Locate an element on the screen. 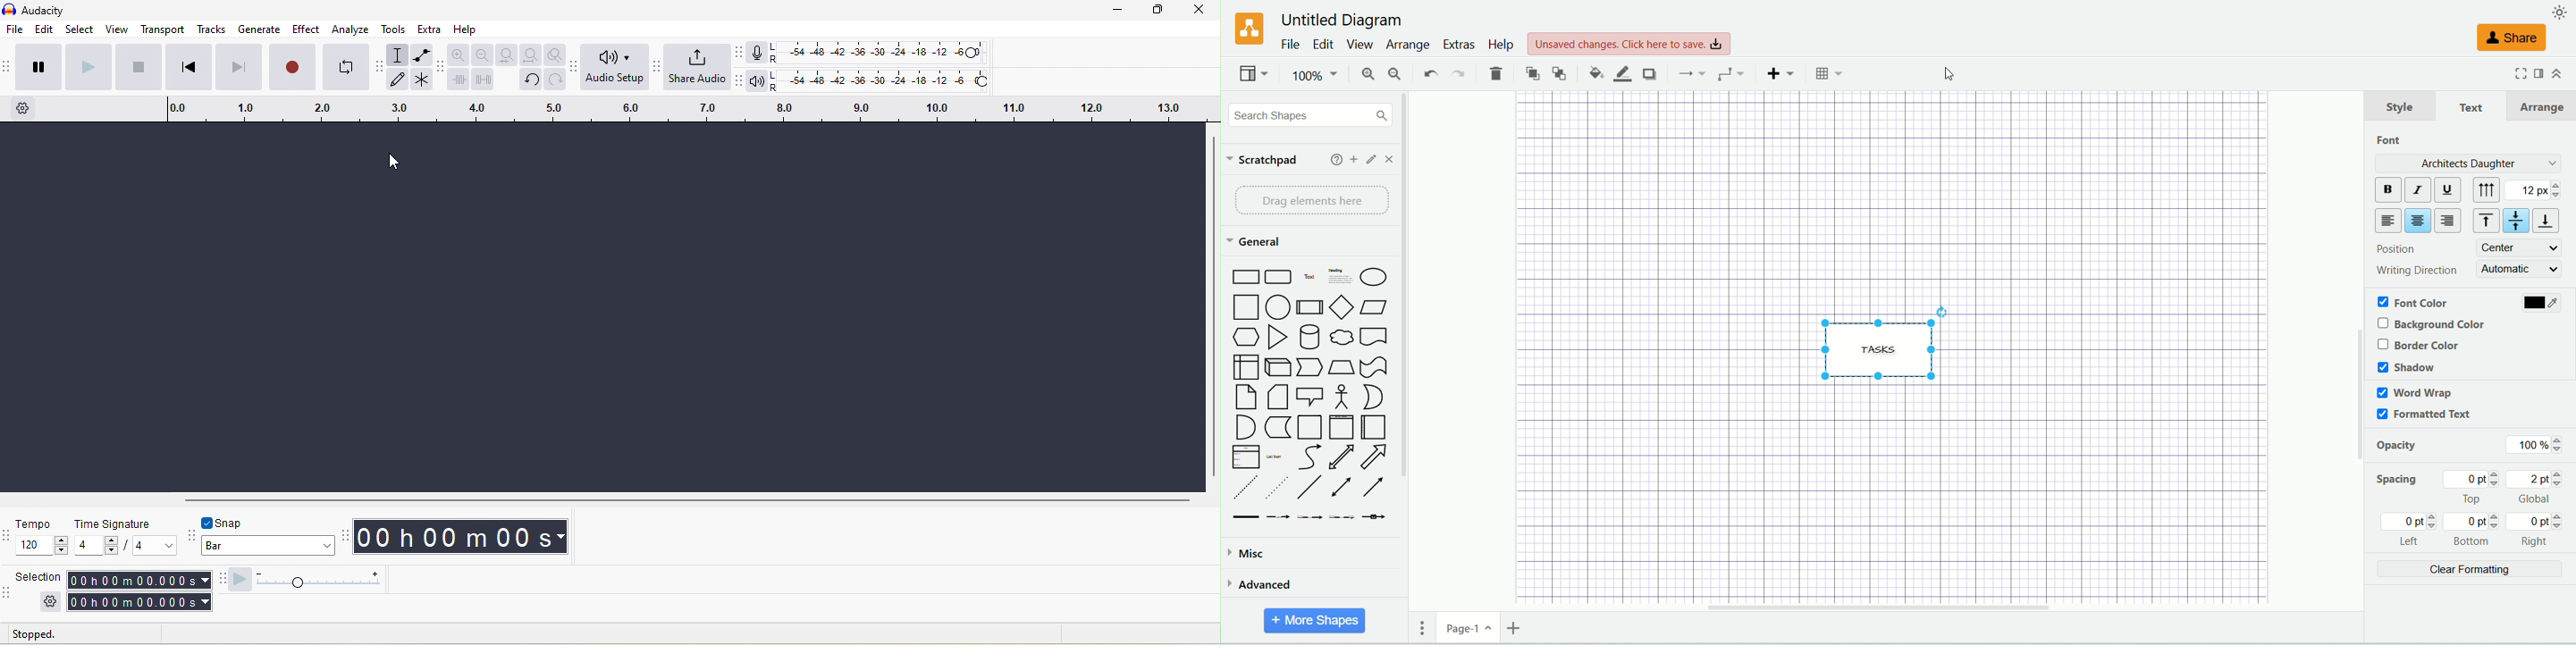 The width and height of the screenshot is (2576, 672). table is located at coordinates (1831, 73).